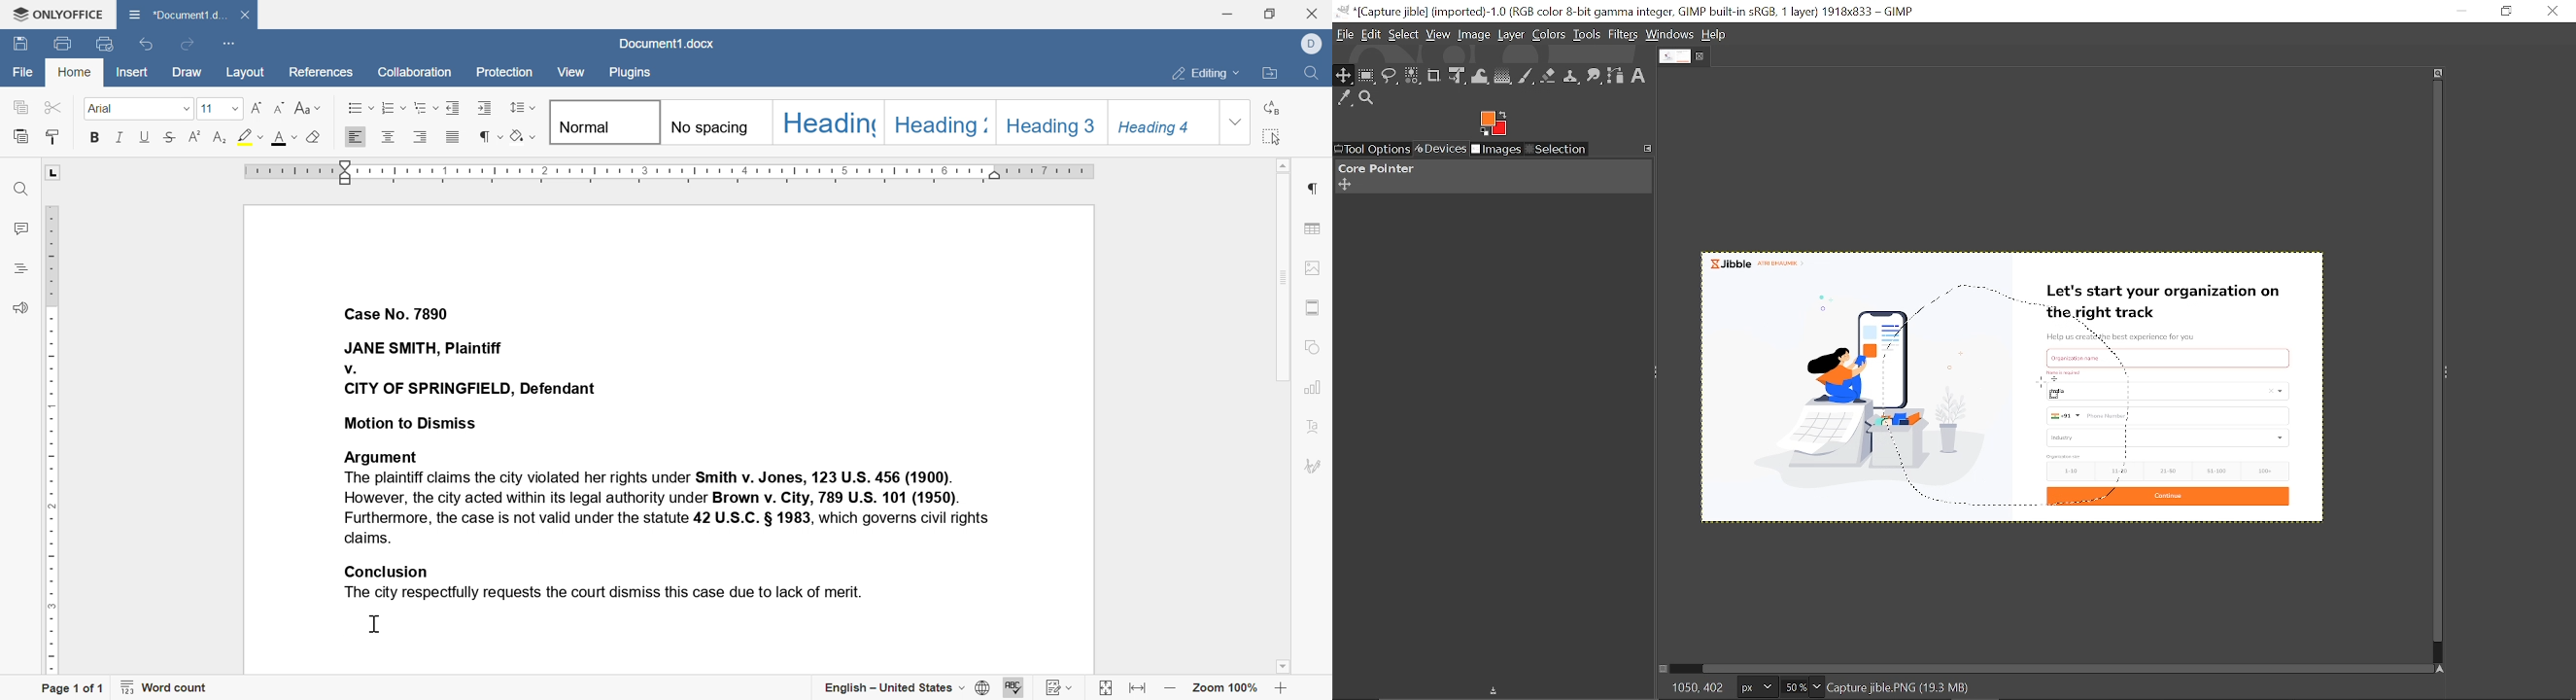 The height and width of the screenshot is (700, 2576). What do you see at coordinates (176, 12) in the screenshot?
I see `Document1.d` at bounding box center [176, 12].